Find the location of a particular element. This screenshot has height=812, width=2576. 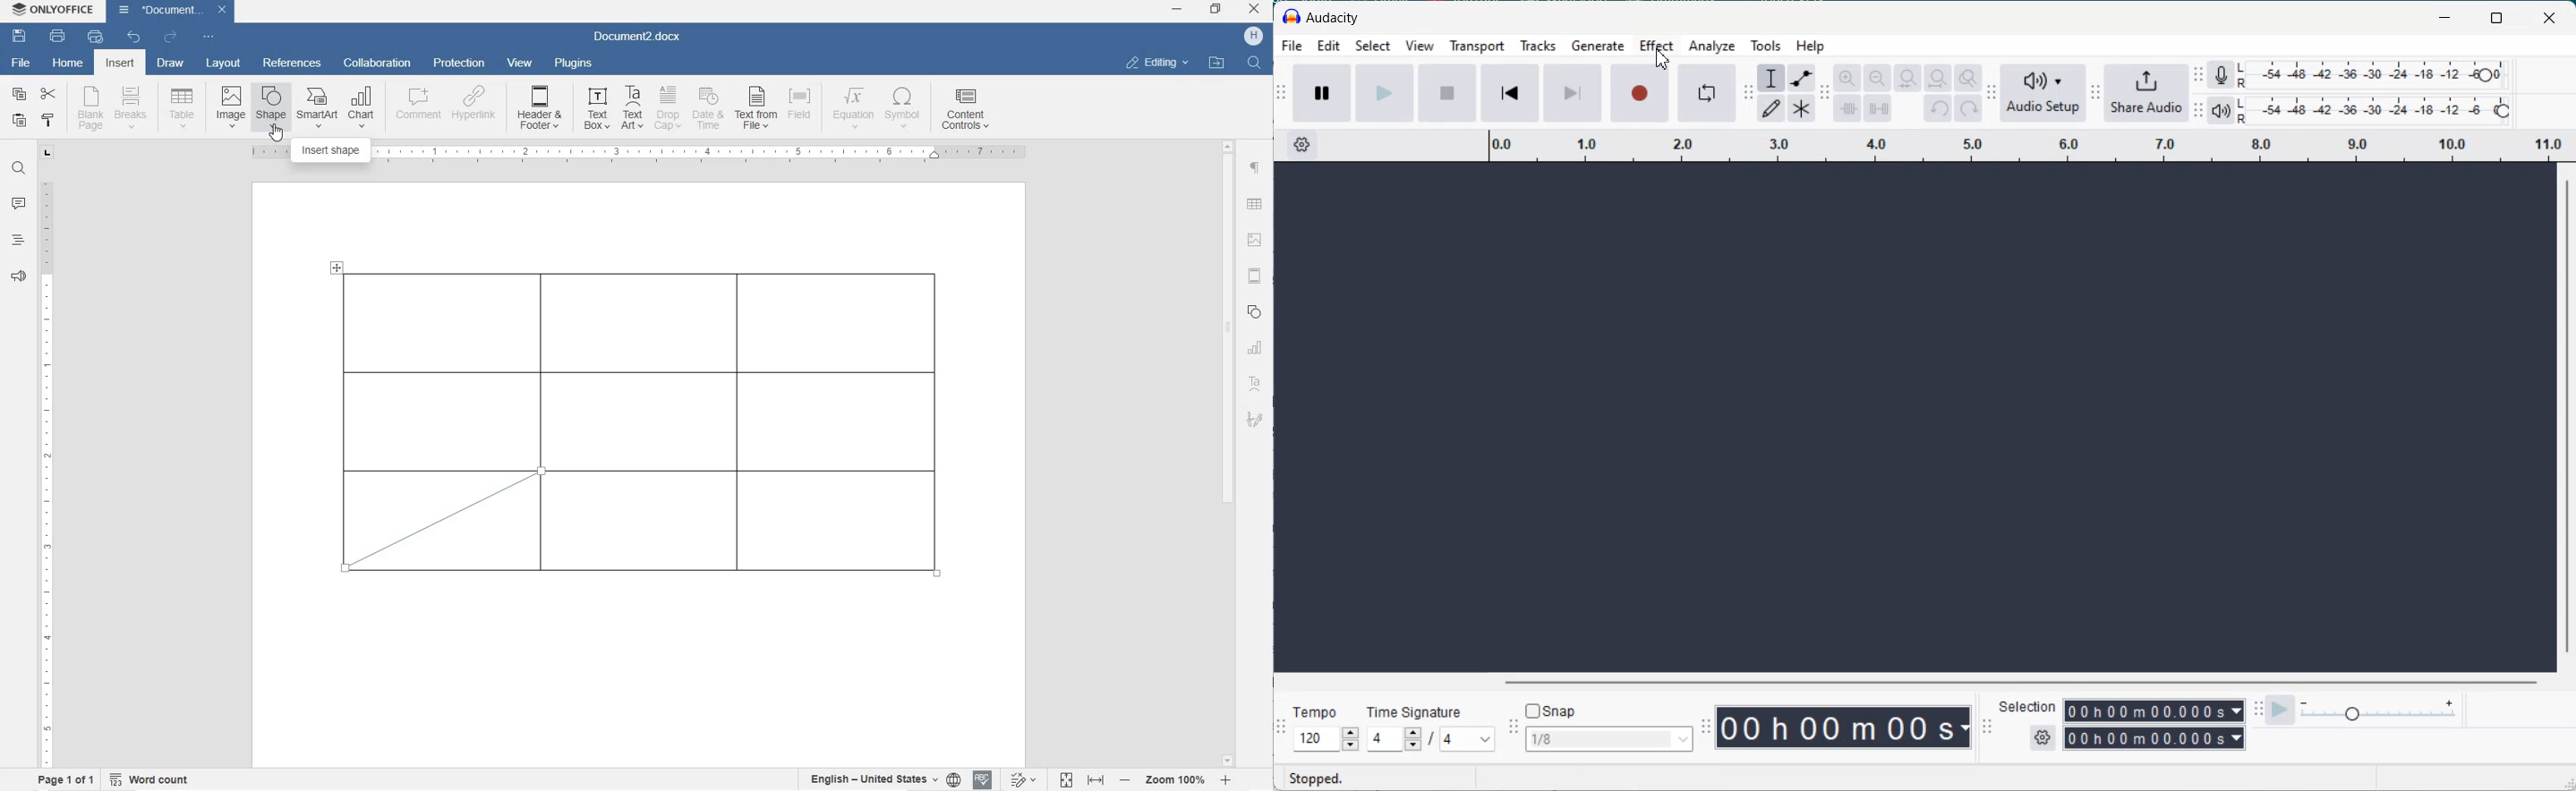

Audacity share audio toolbar is located at coordinates (2095, 94).